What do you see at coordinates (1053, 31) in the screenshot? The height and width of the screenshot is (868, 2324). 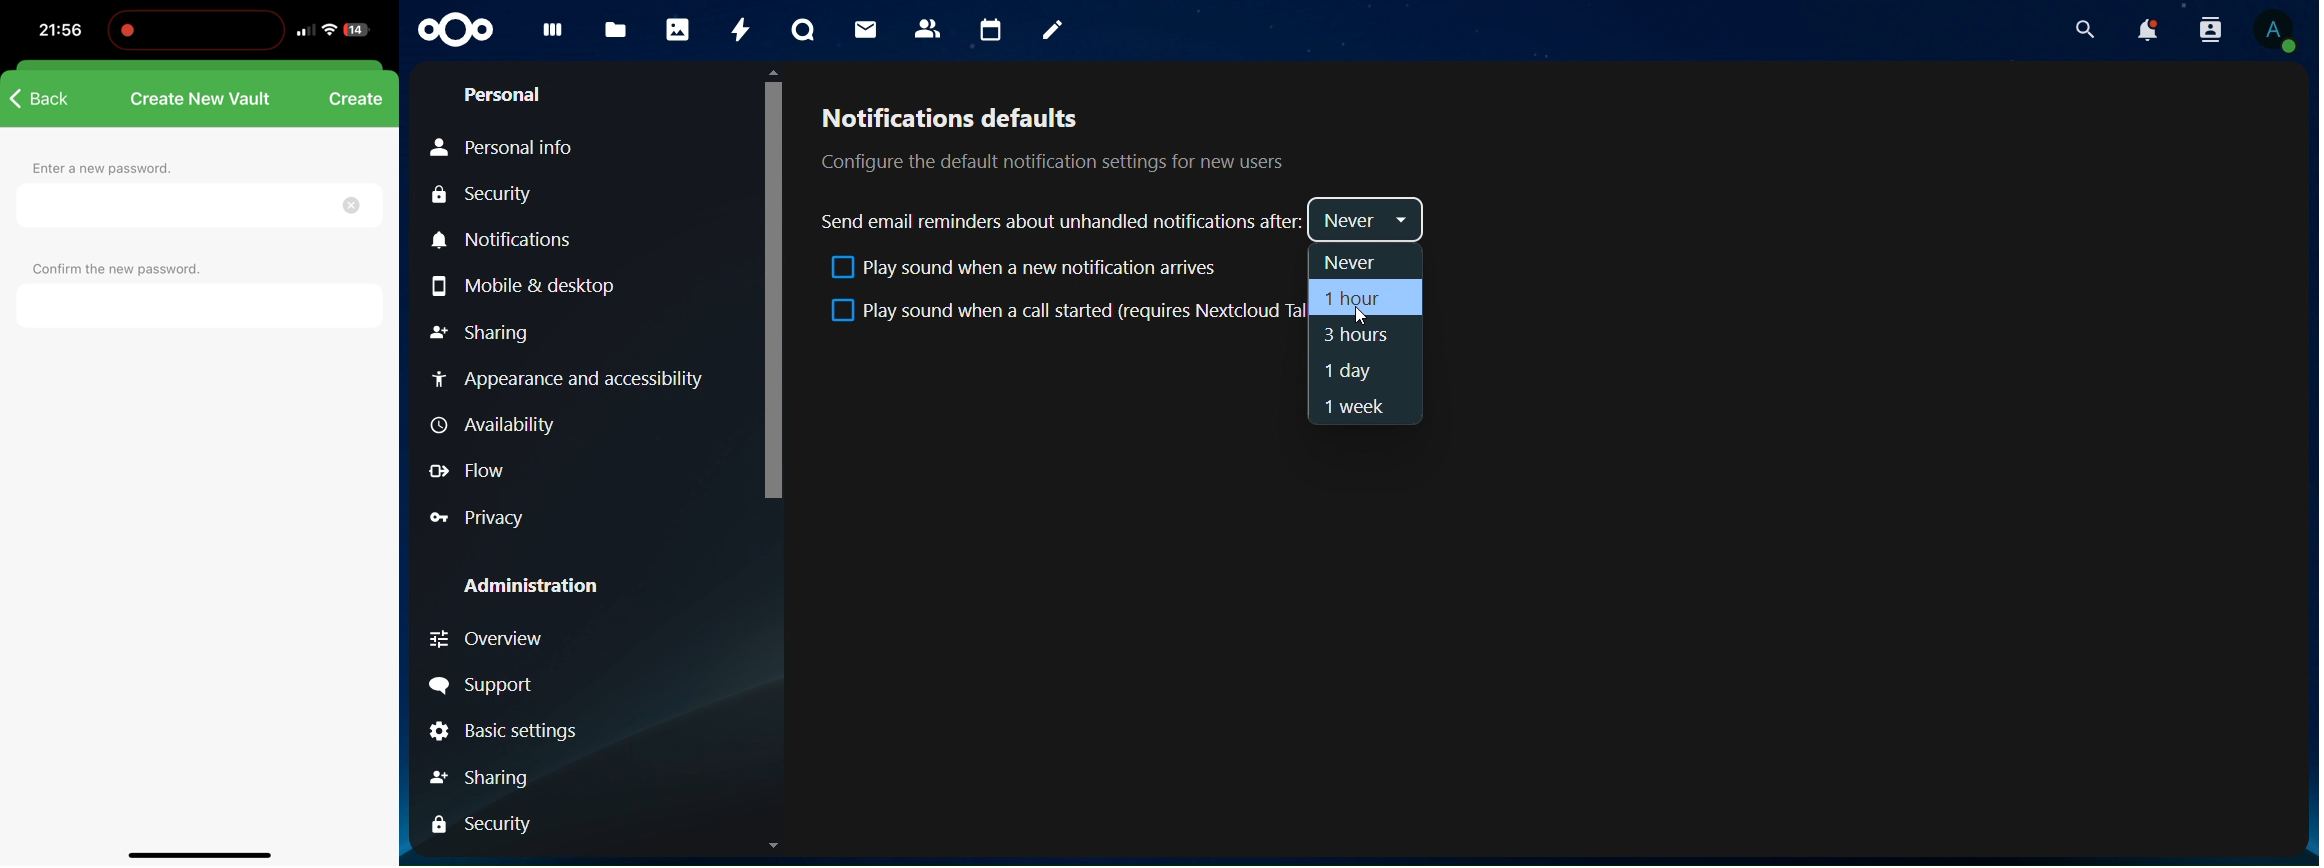 I see `notes` at bounding box center [1053, 31].